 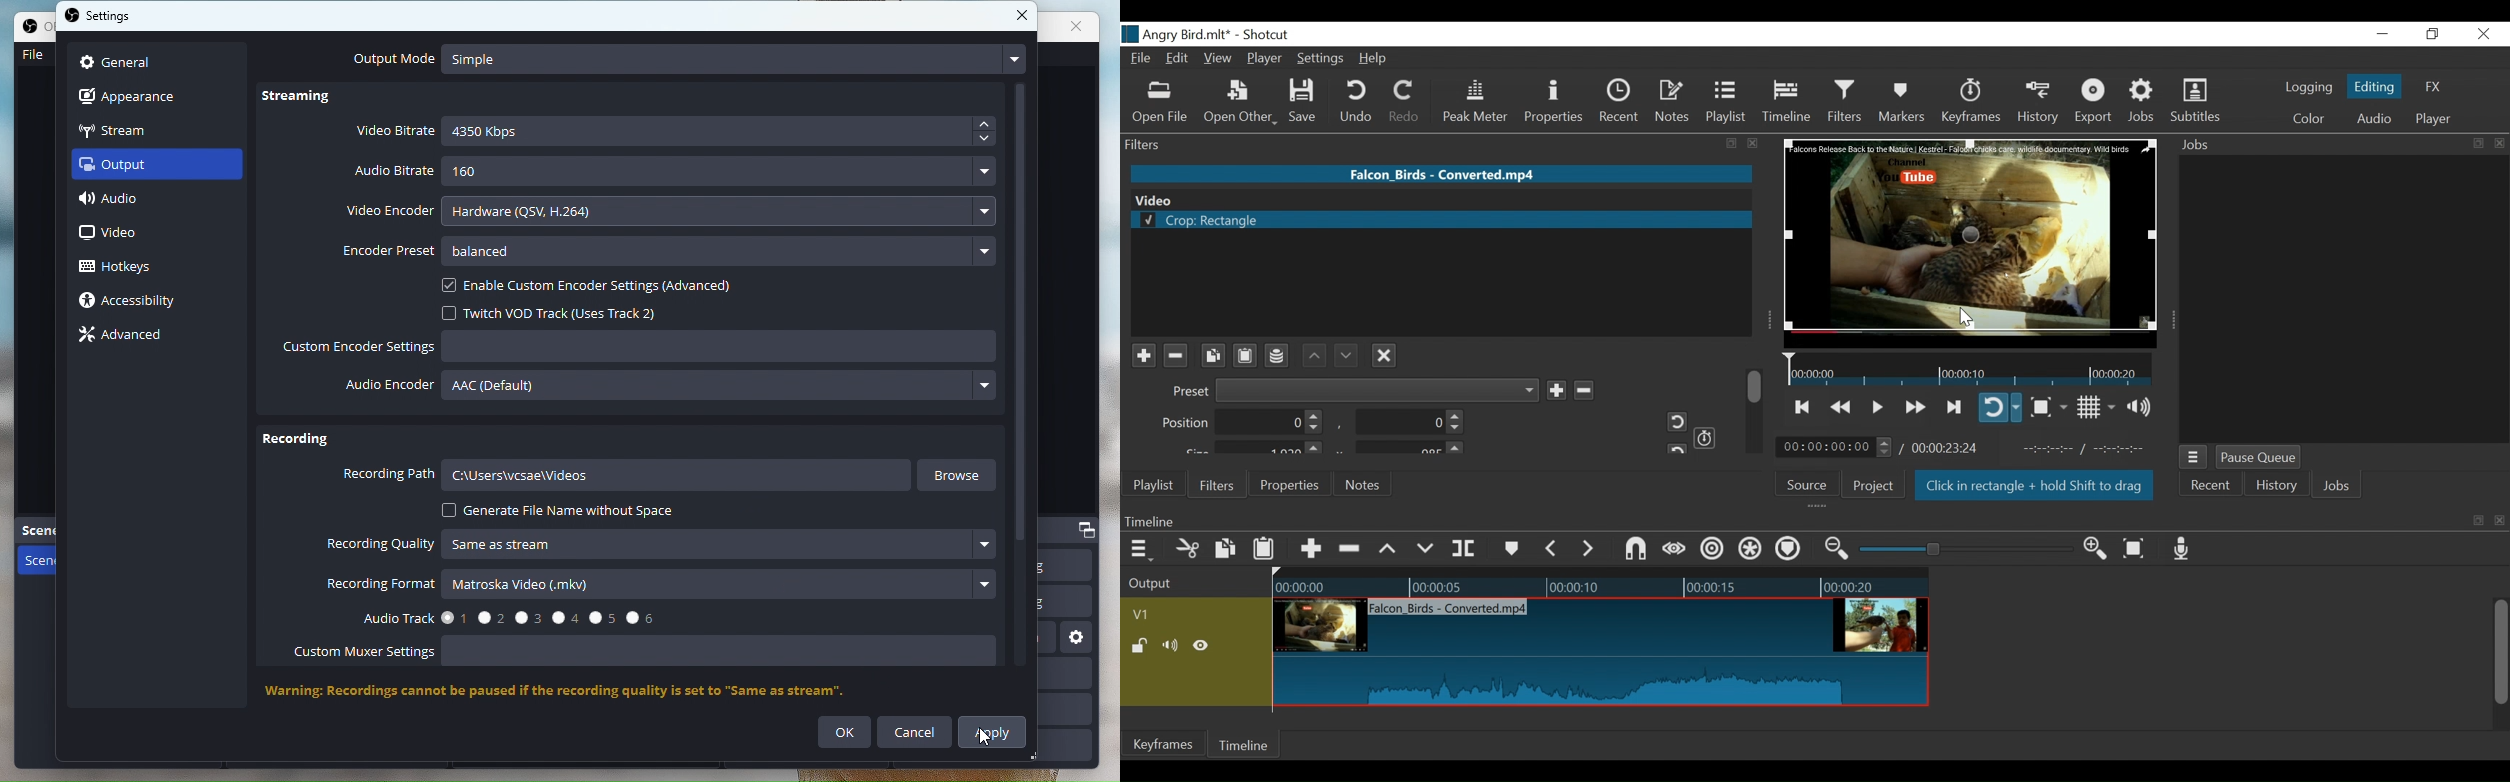 What do you see at coordinates (2433, 35) in the screenshot?
I see `Restore` at bounding box center [2433, 35].